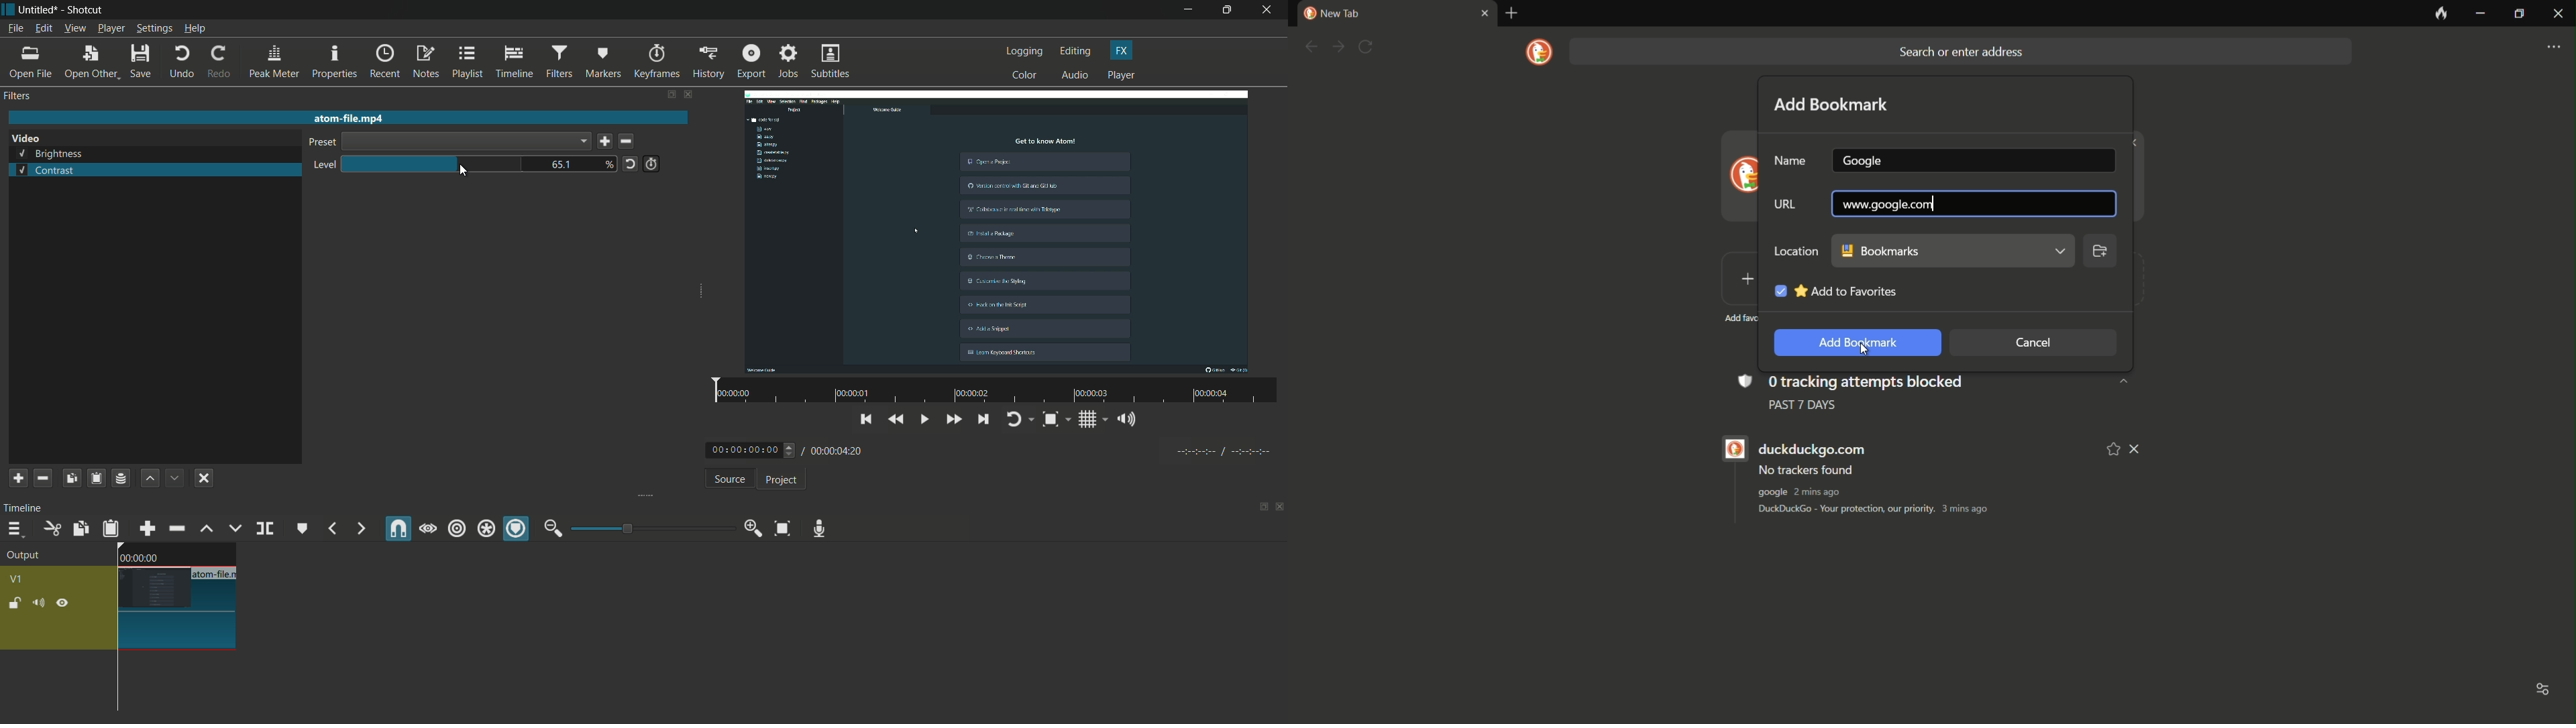 This screenshot has width=2576, height=728. I want to click on level, so click(321, 166).